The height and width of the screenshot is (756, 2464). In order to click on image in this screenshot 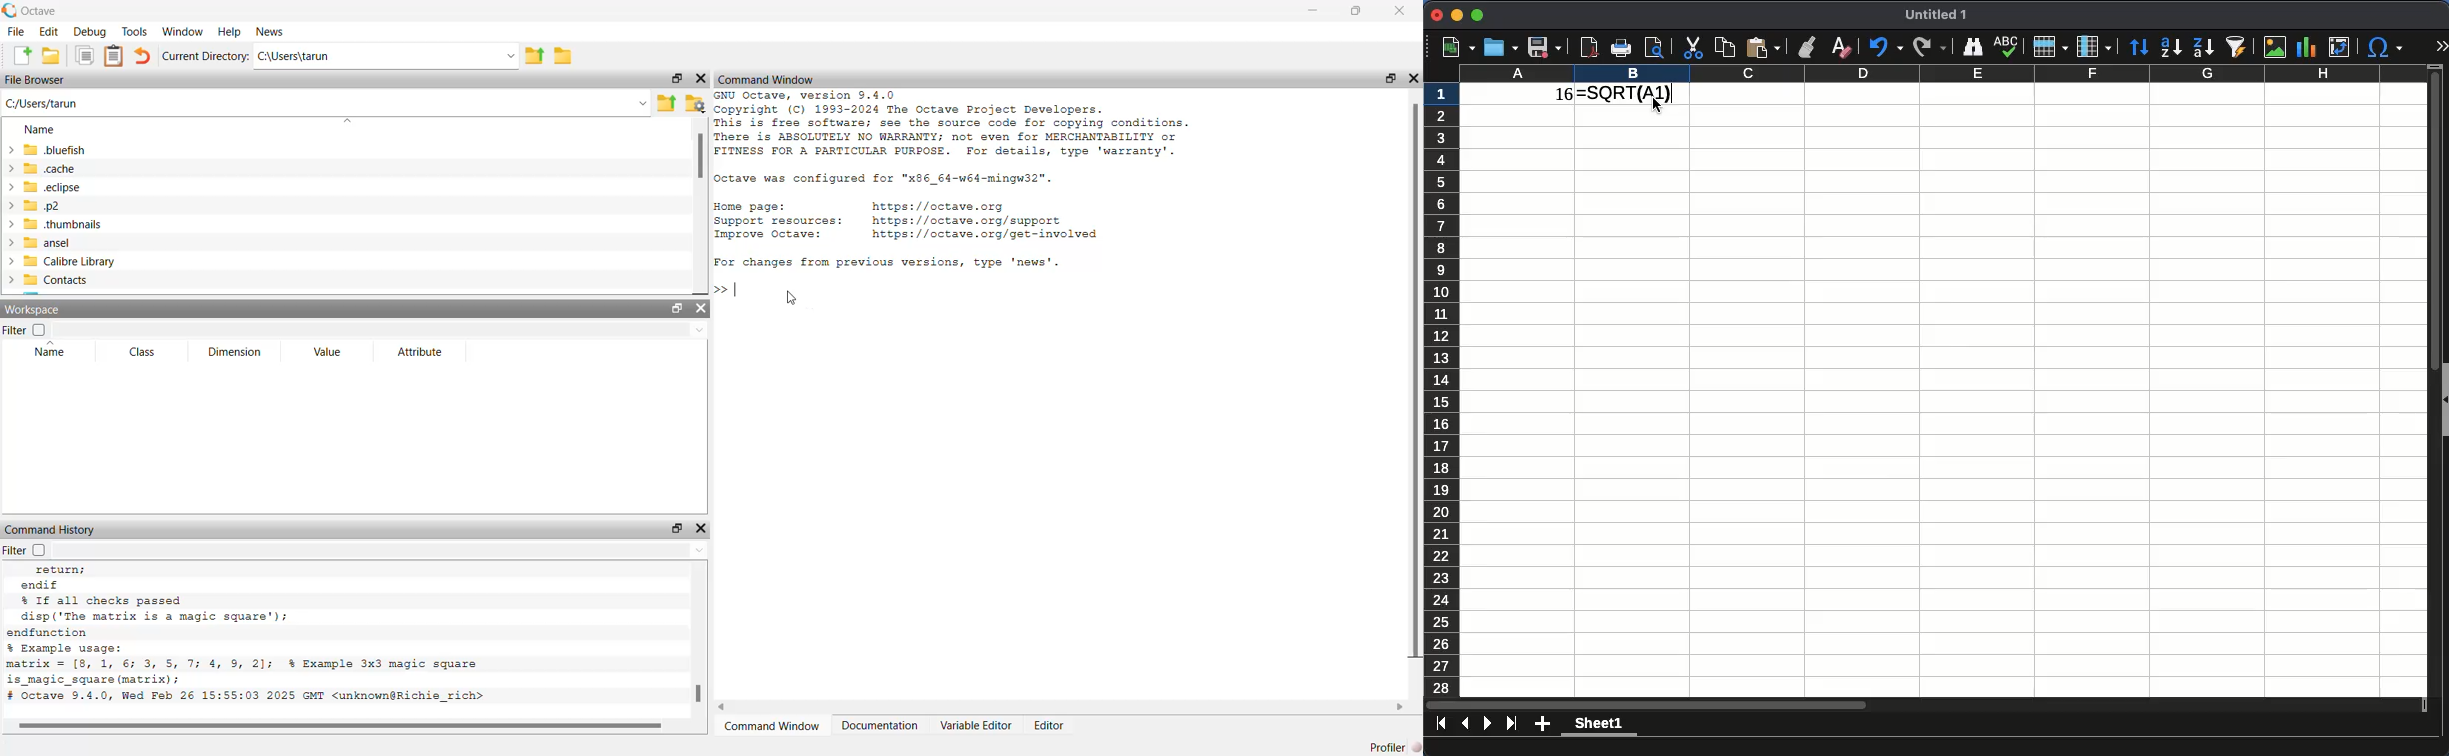, I will do `click(2275, 48)`.